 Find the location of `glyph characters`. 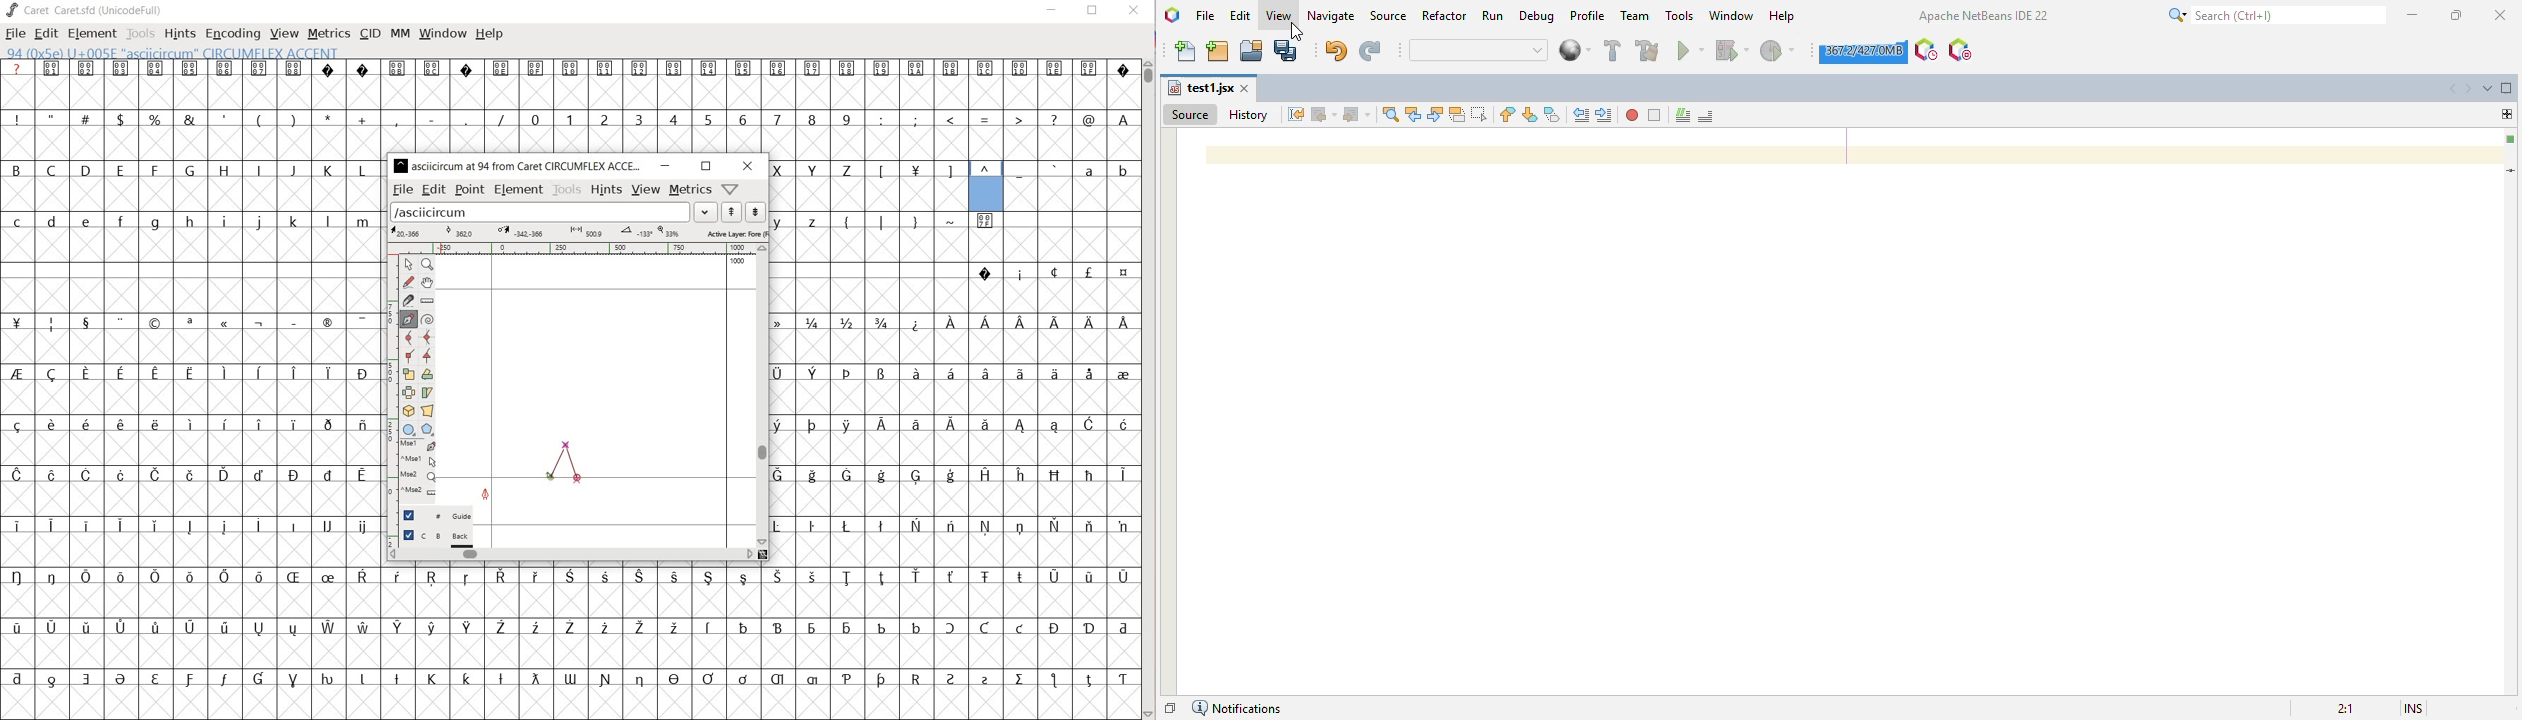

glyph characters is located at coordinates (763, 651).